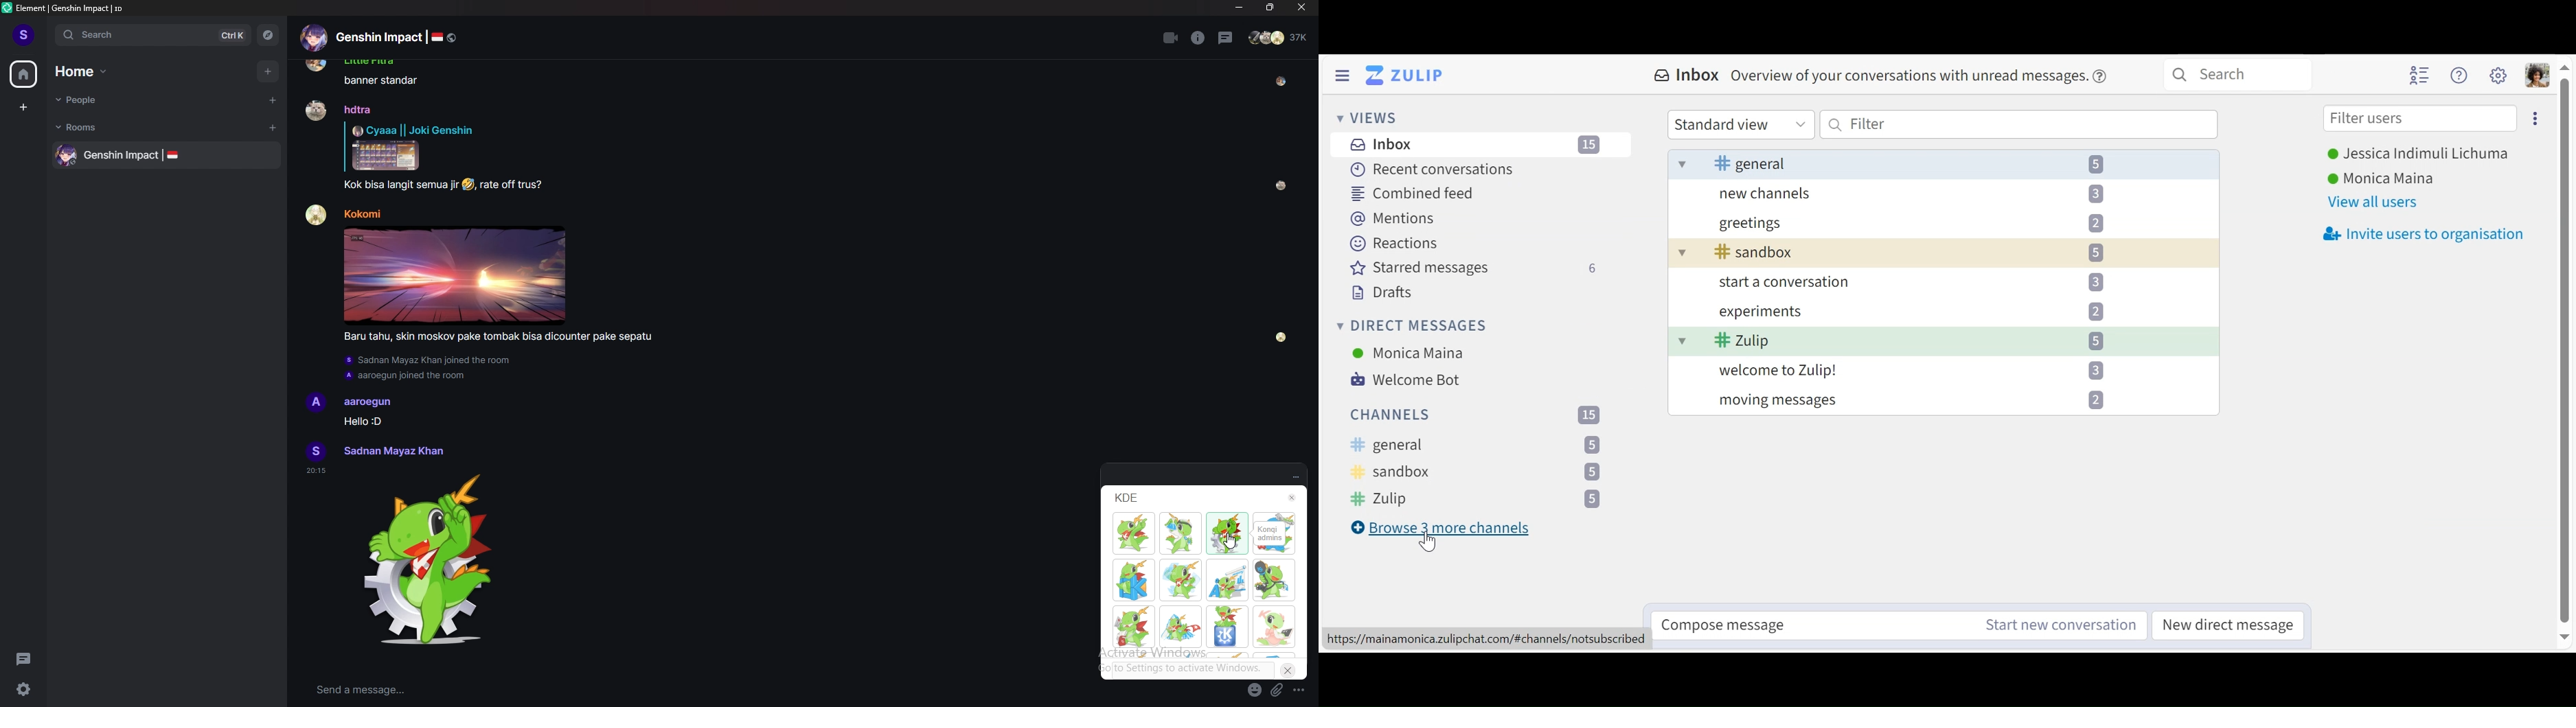 This screenshot has height=728, width=2576. What do you see at coordinates (67, 155) in the screenshot?
I see `Profile picture of group` at bounding box center [67, 155].